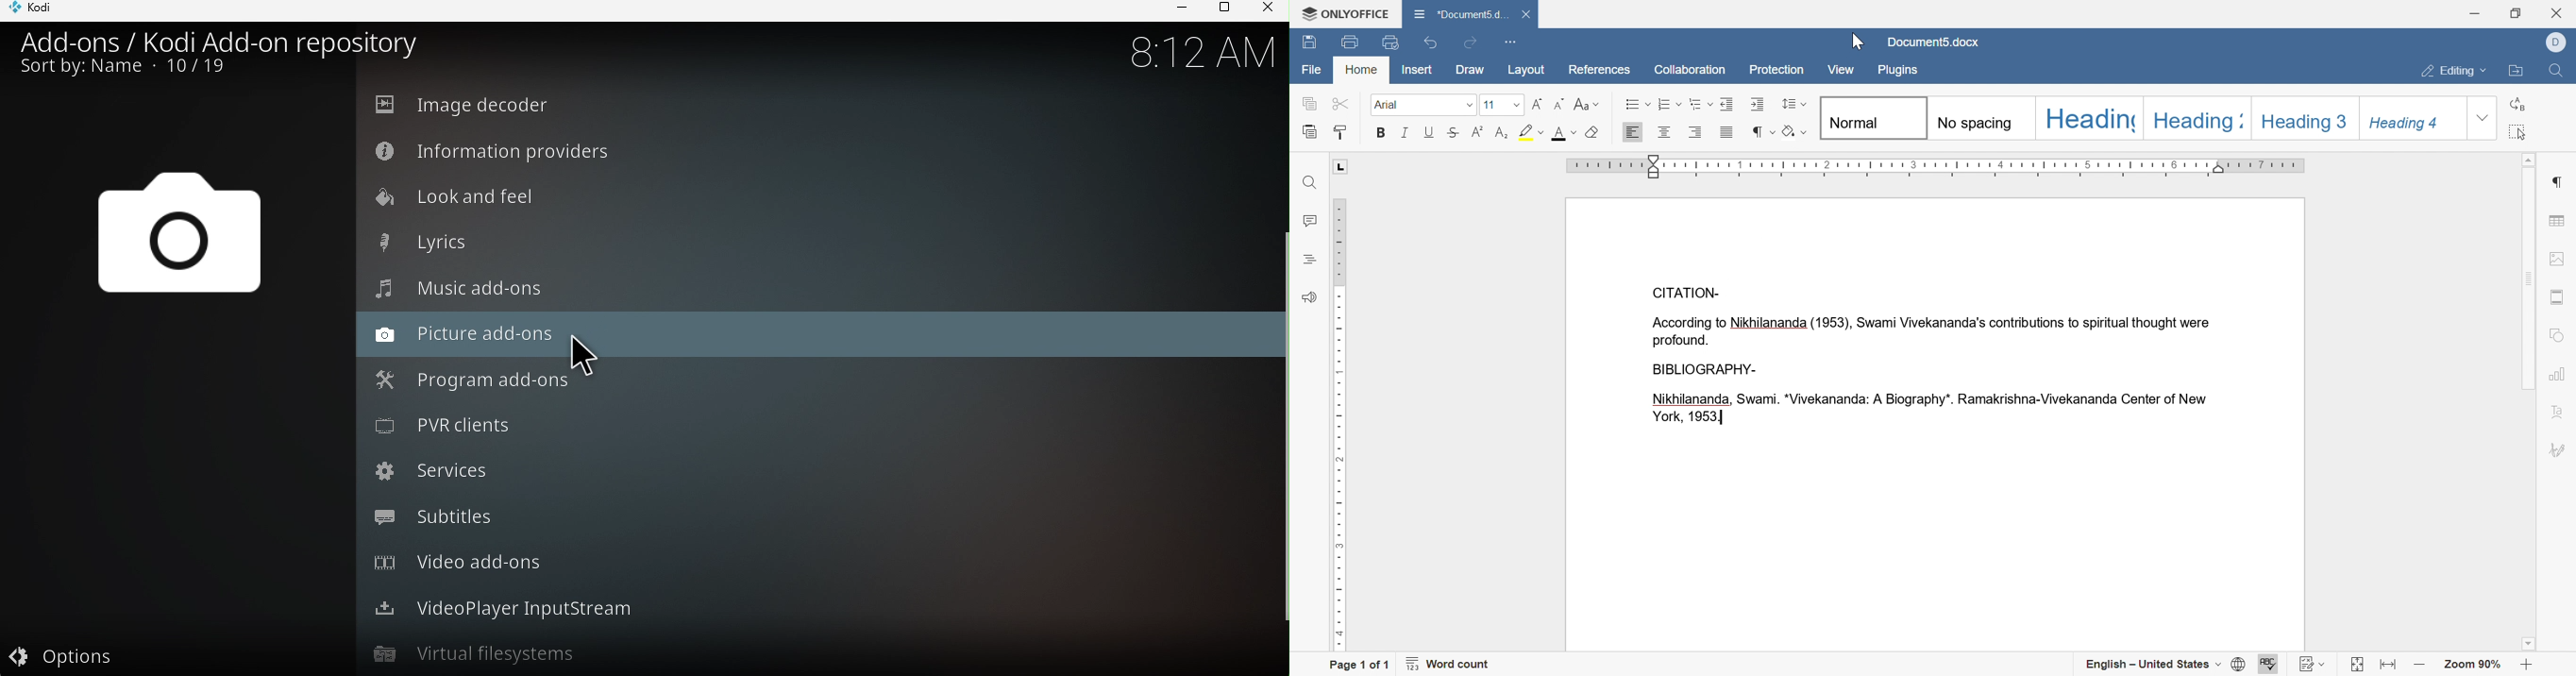 Image resolution: width=2576 pixels, height=700 pixels. What do you see at coordinates (811, 426) in the screenshot?
I see `PVR clients` at bounding box center [811, 426].